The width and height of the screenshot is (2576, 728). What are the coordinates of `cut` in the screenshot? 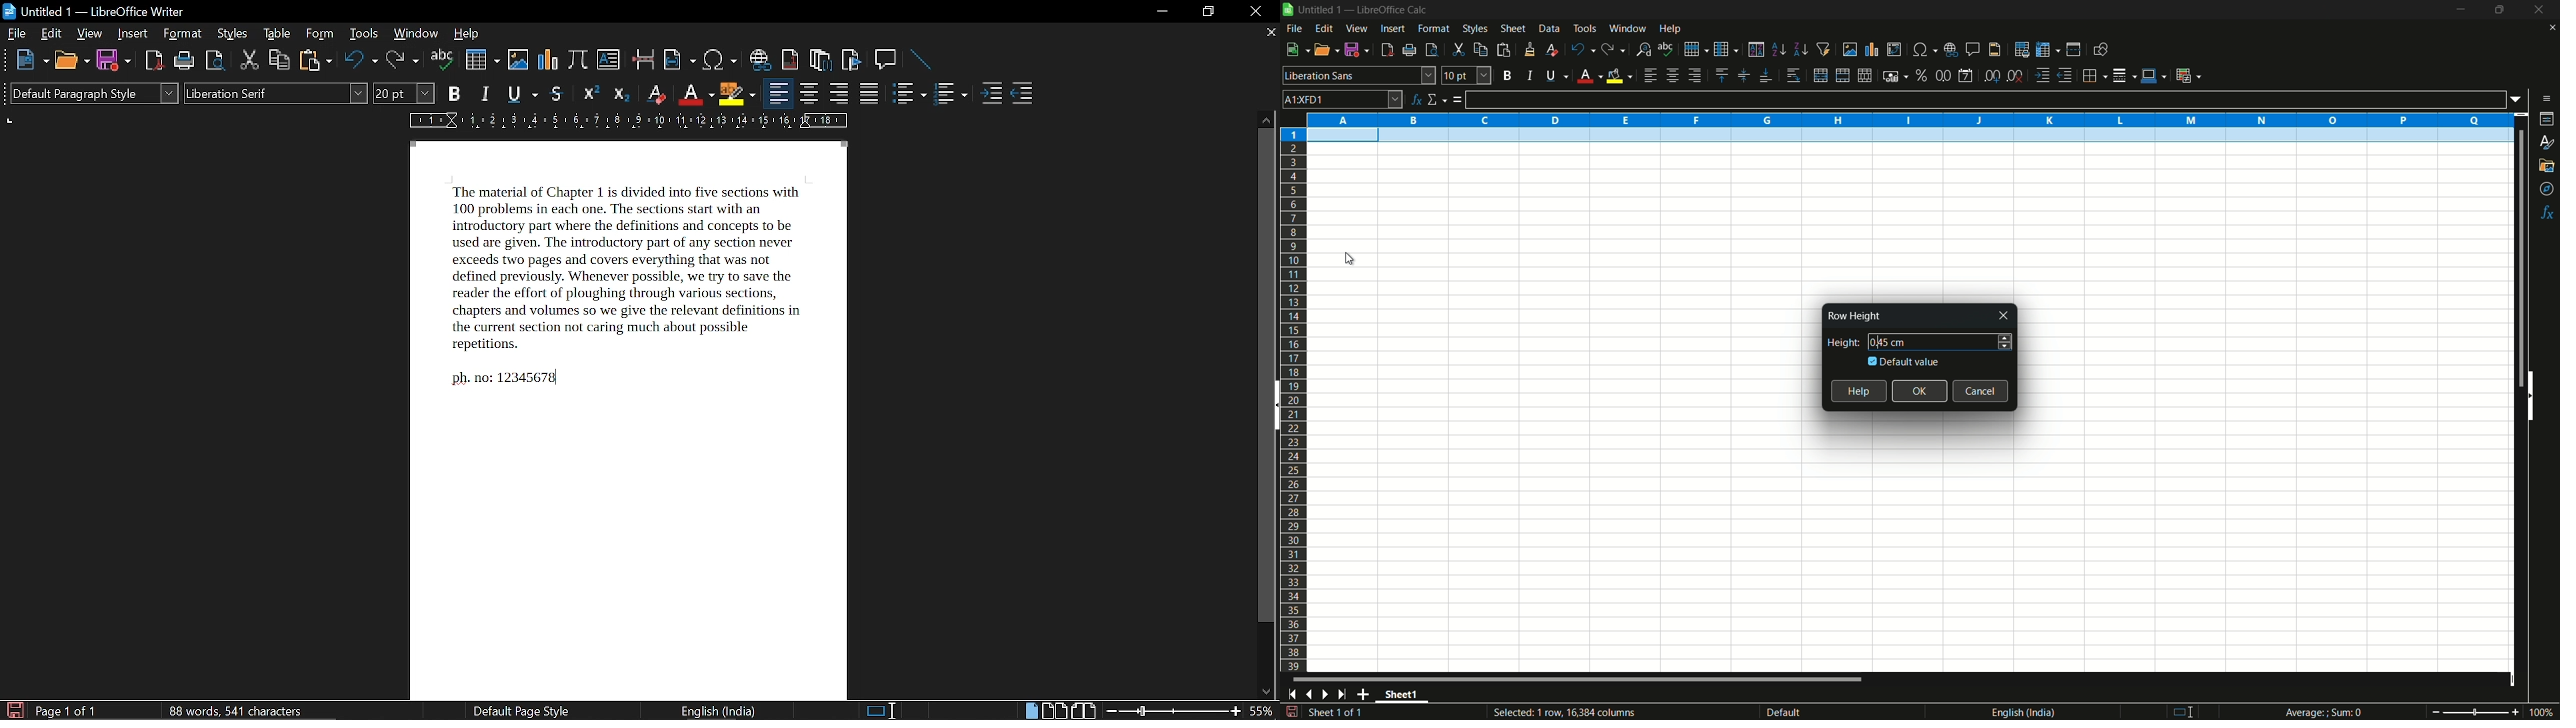 It's located at (1458, 49).